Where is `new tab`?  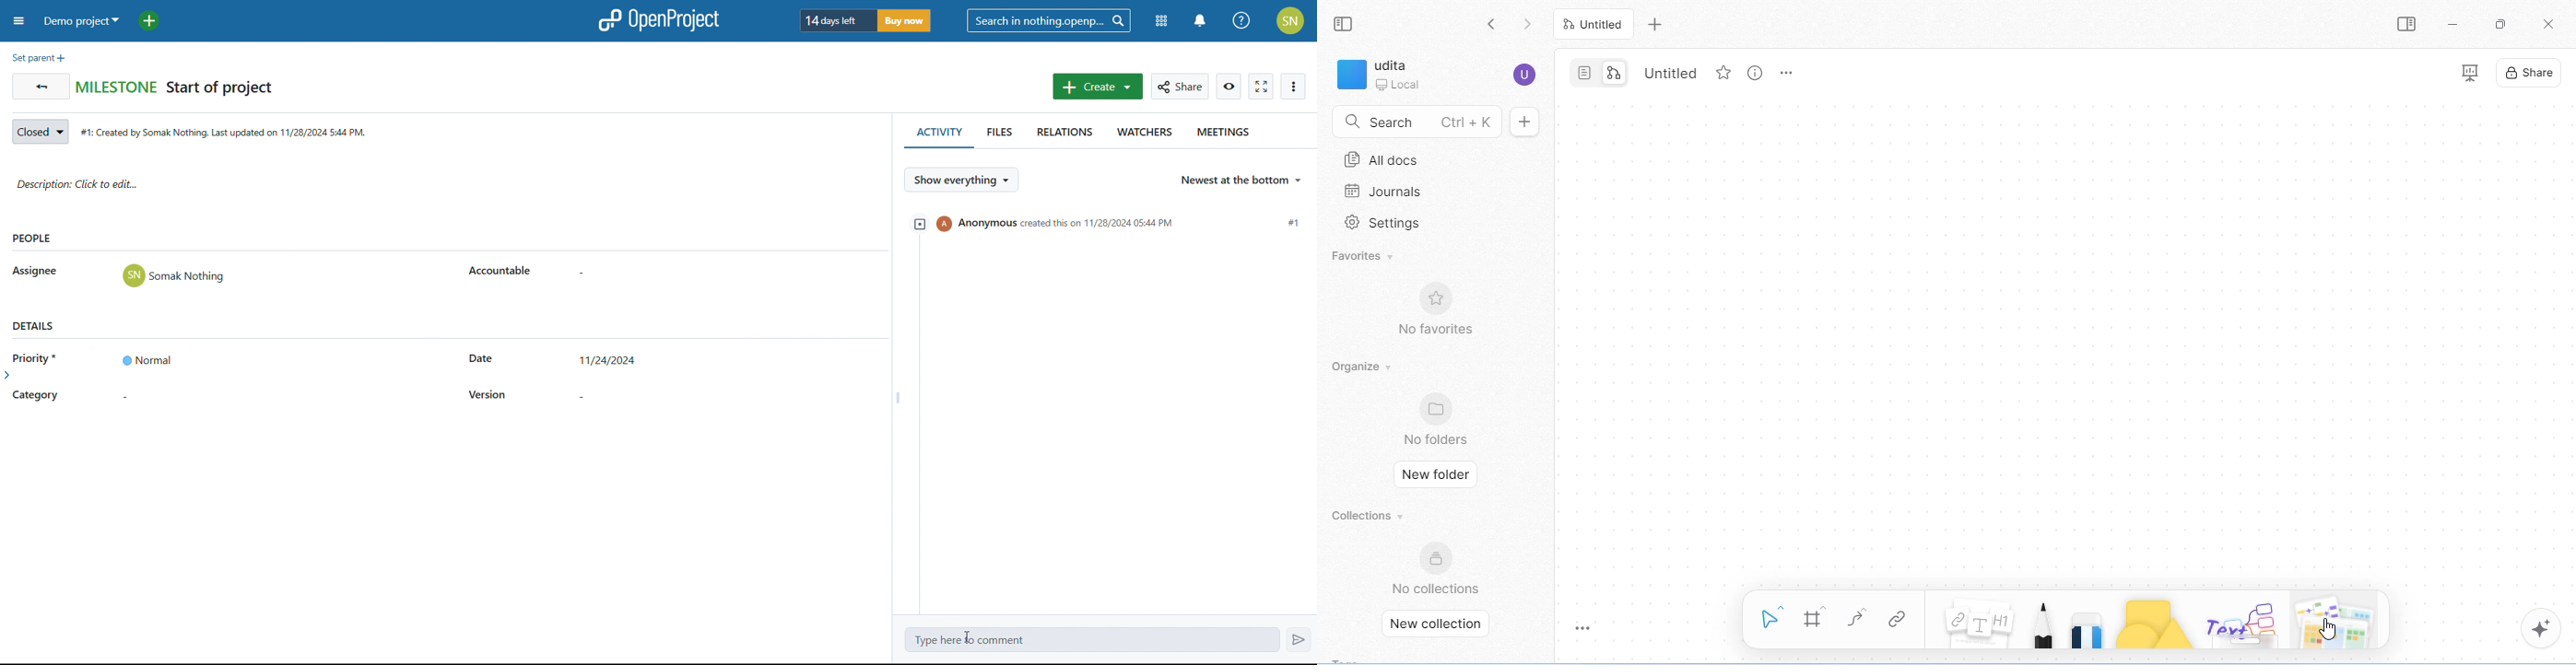
new tab is located at coordinates (1657, 26).